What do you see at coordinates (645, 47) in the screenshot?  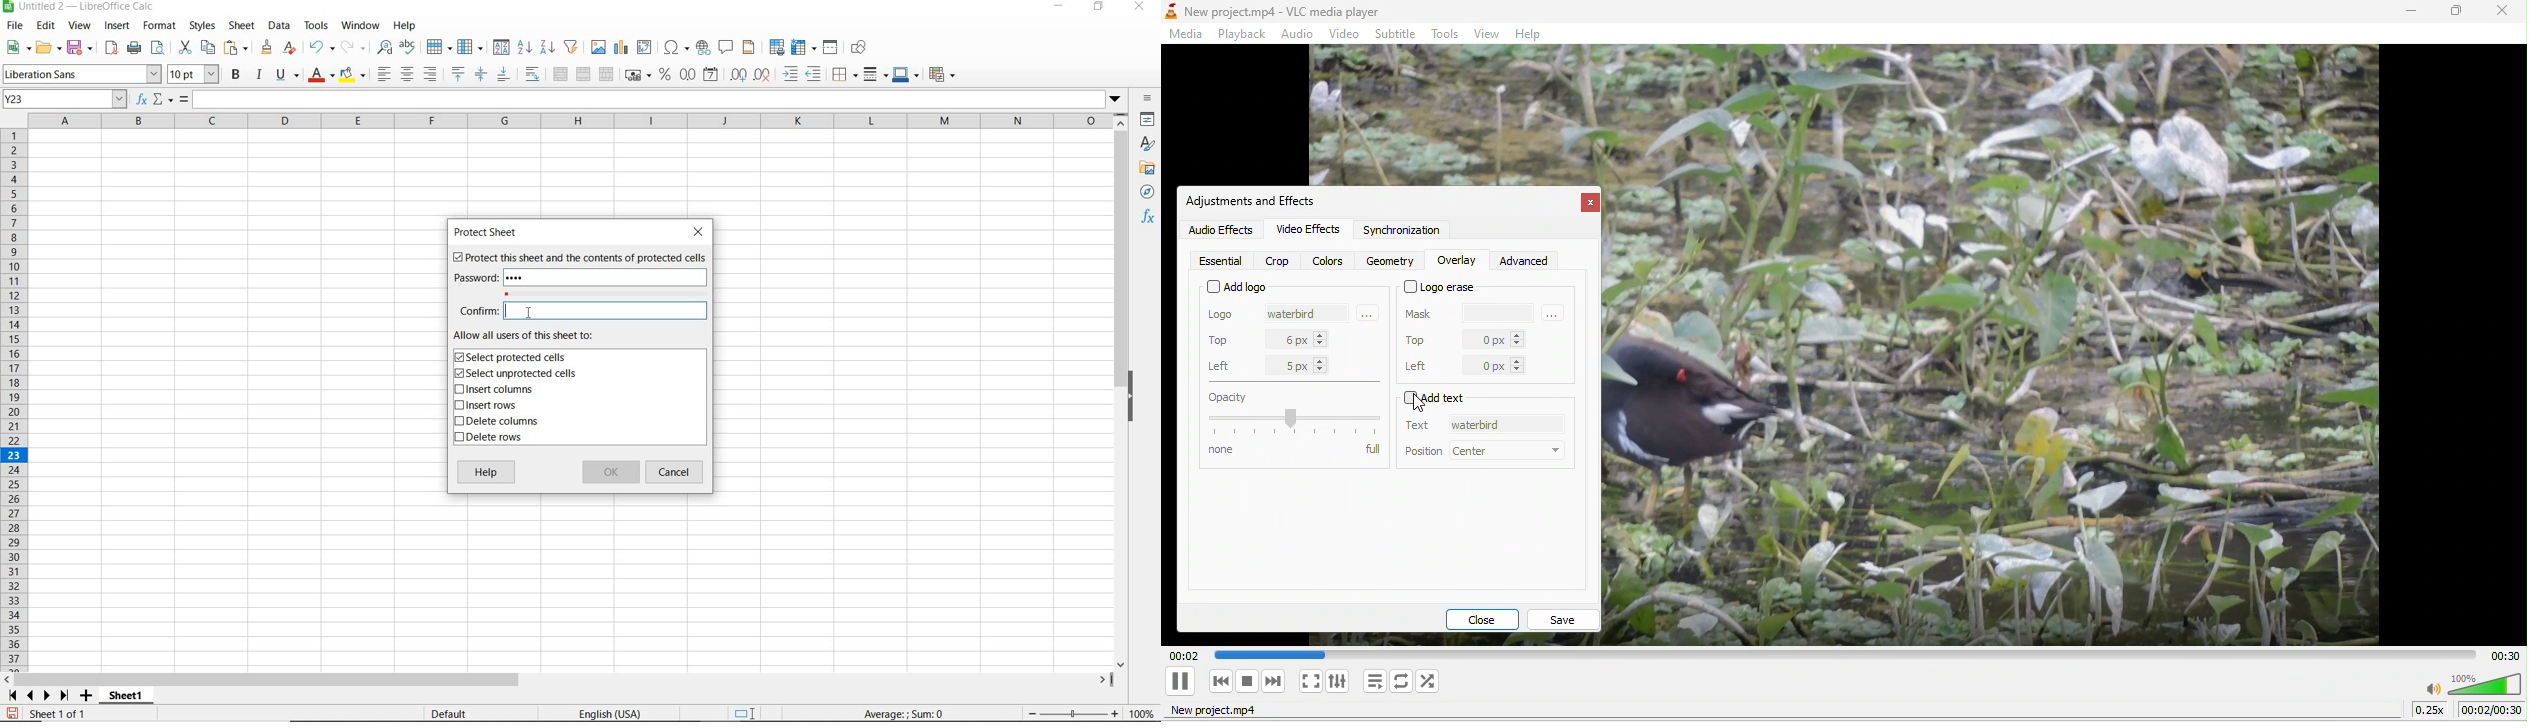 I see `INSERT OR EDIT PIVOT TABLE` at bounding box center [645, 47].